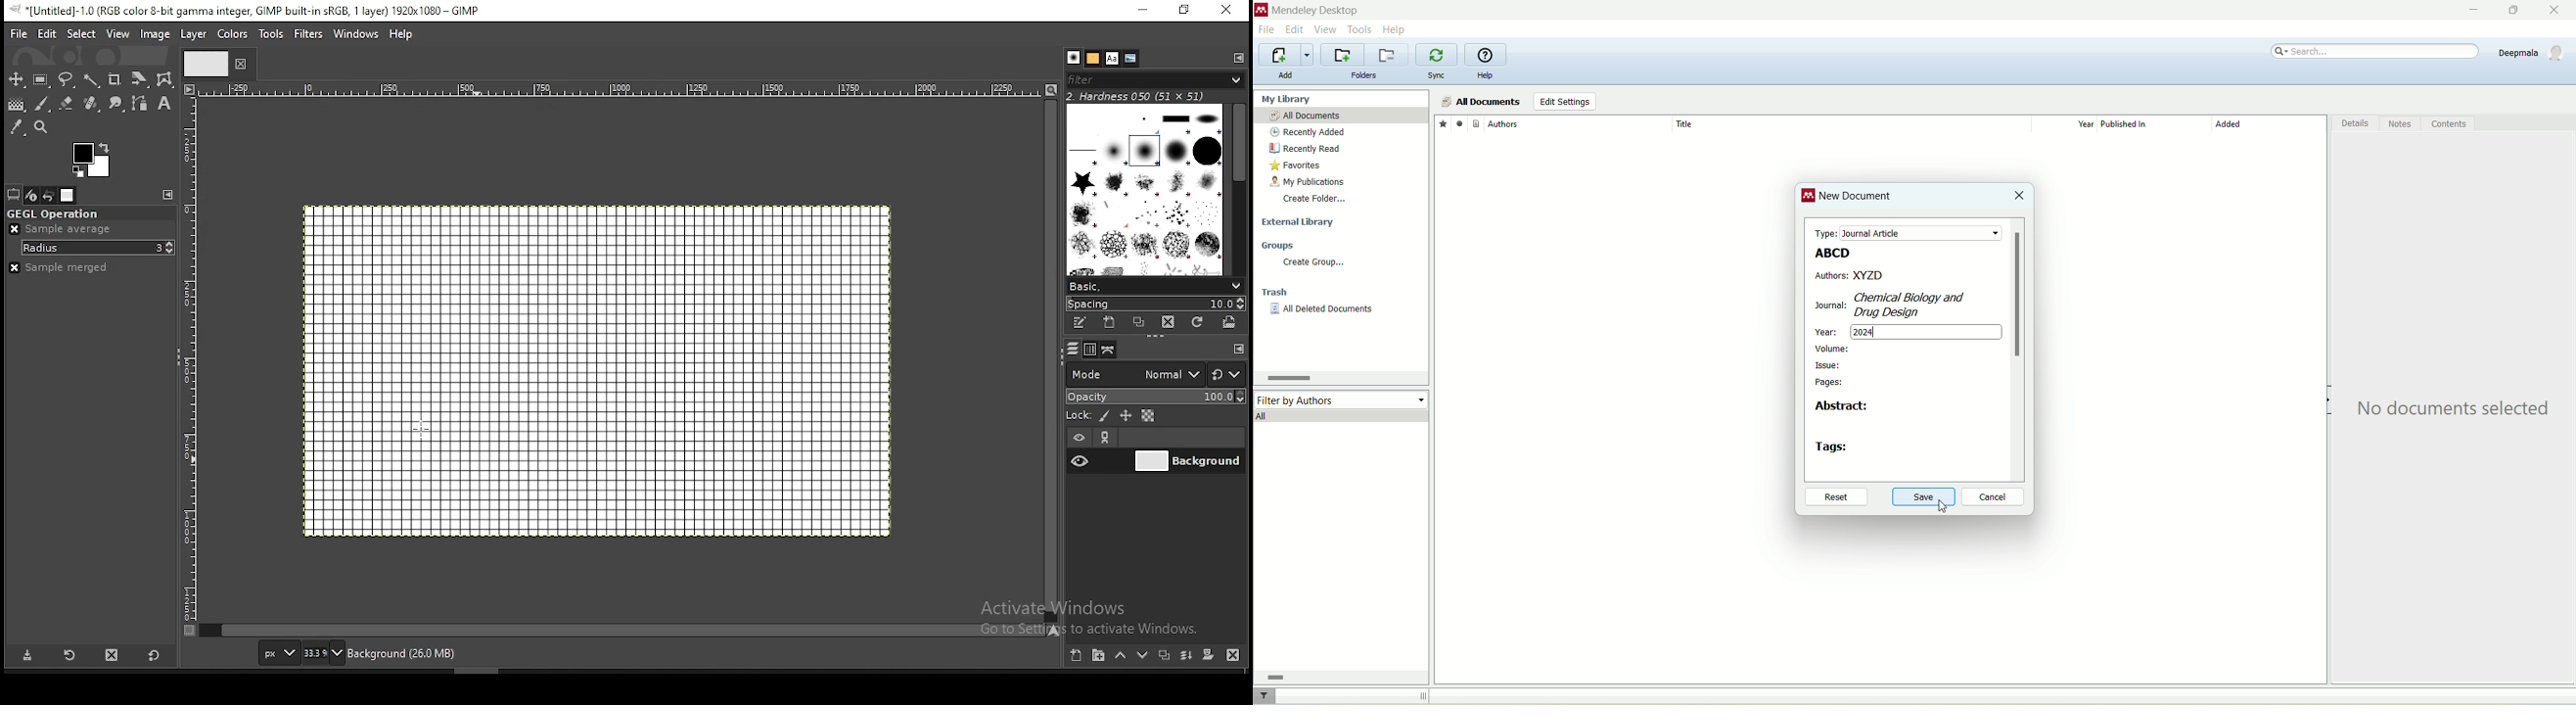 This screenshot has width=2576, height=728. Describe the element at coordinates (1342, 399) in the screenshot. I see `filter by author` at that location.